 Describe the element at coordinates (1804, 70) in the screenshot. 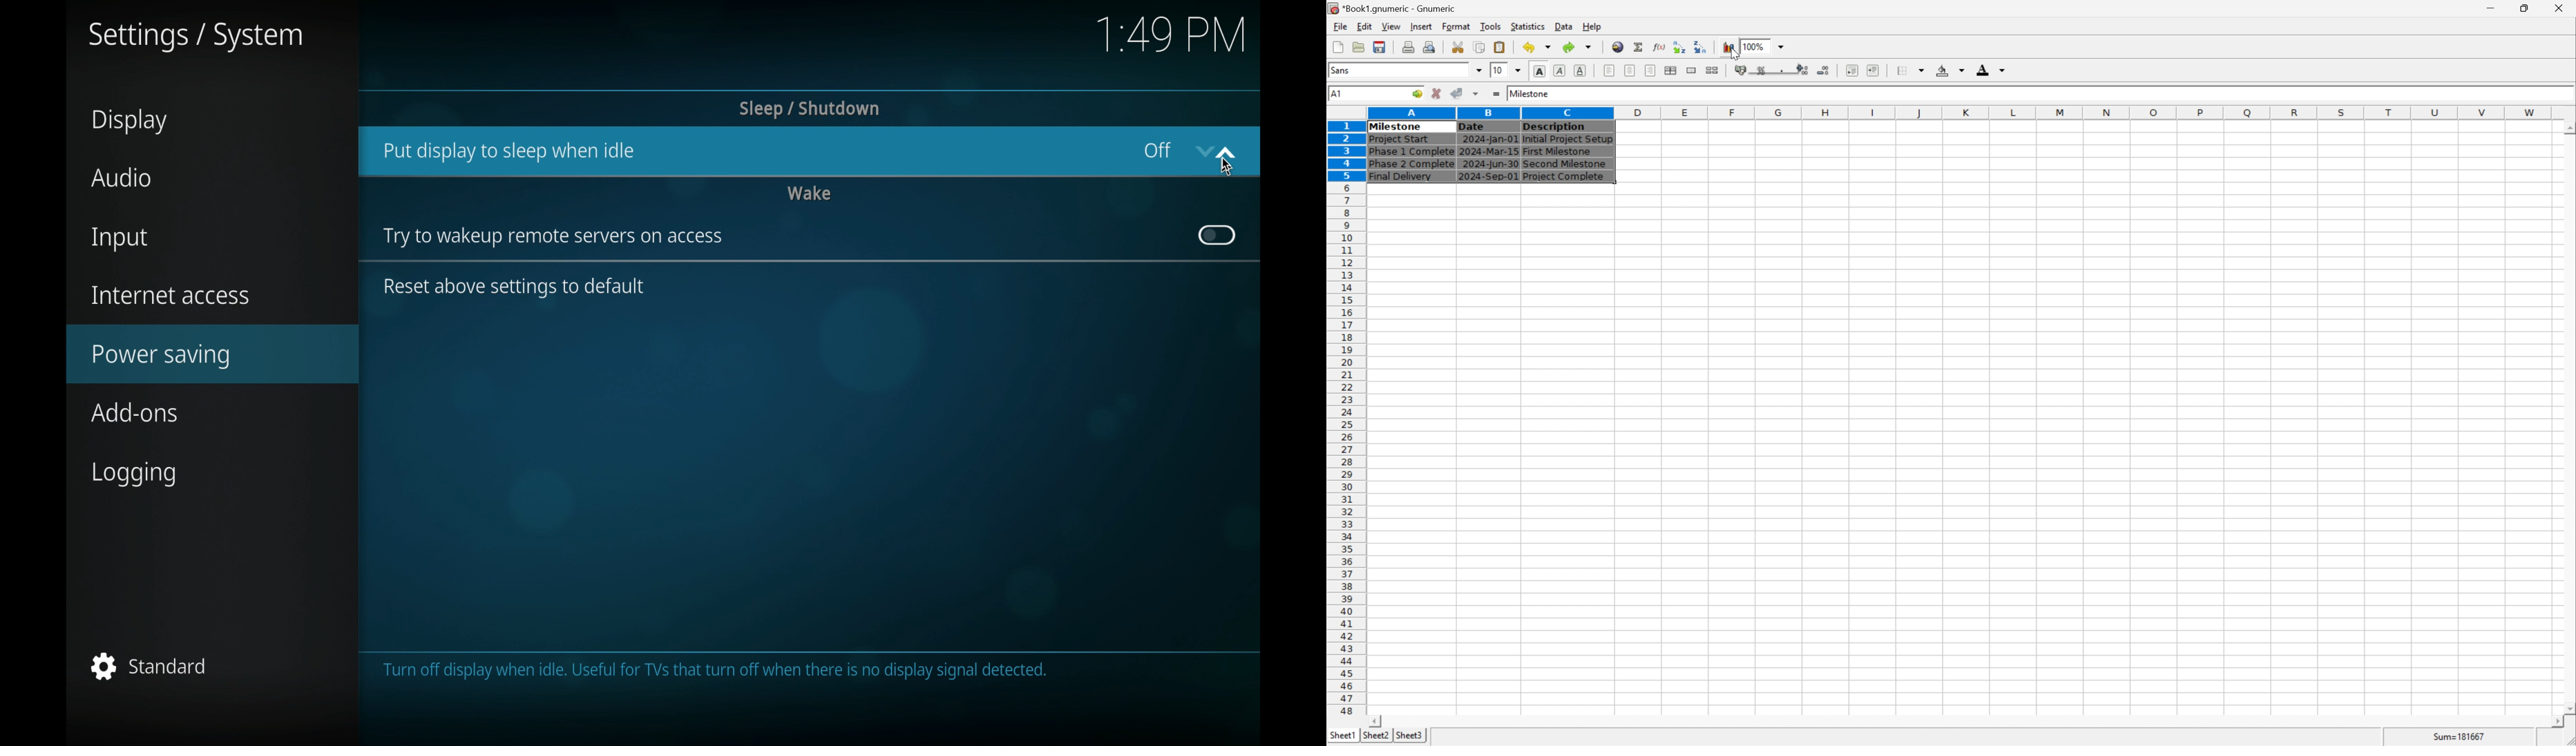

I see `increase number of decimals displayed` at that location.